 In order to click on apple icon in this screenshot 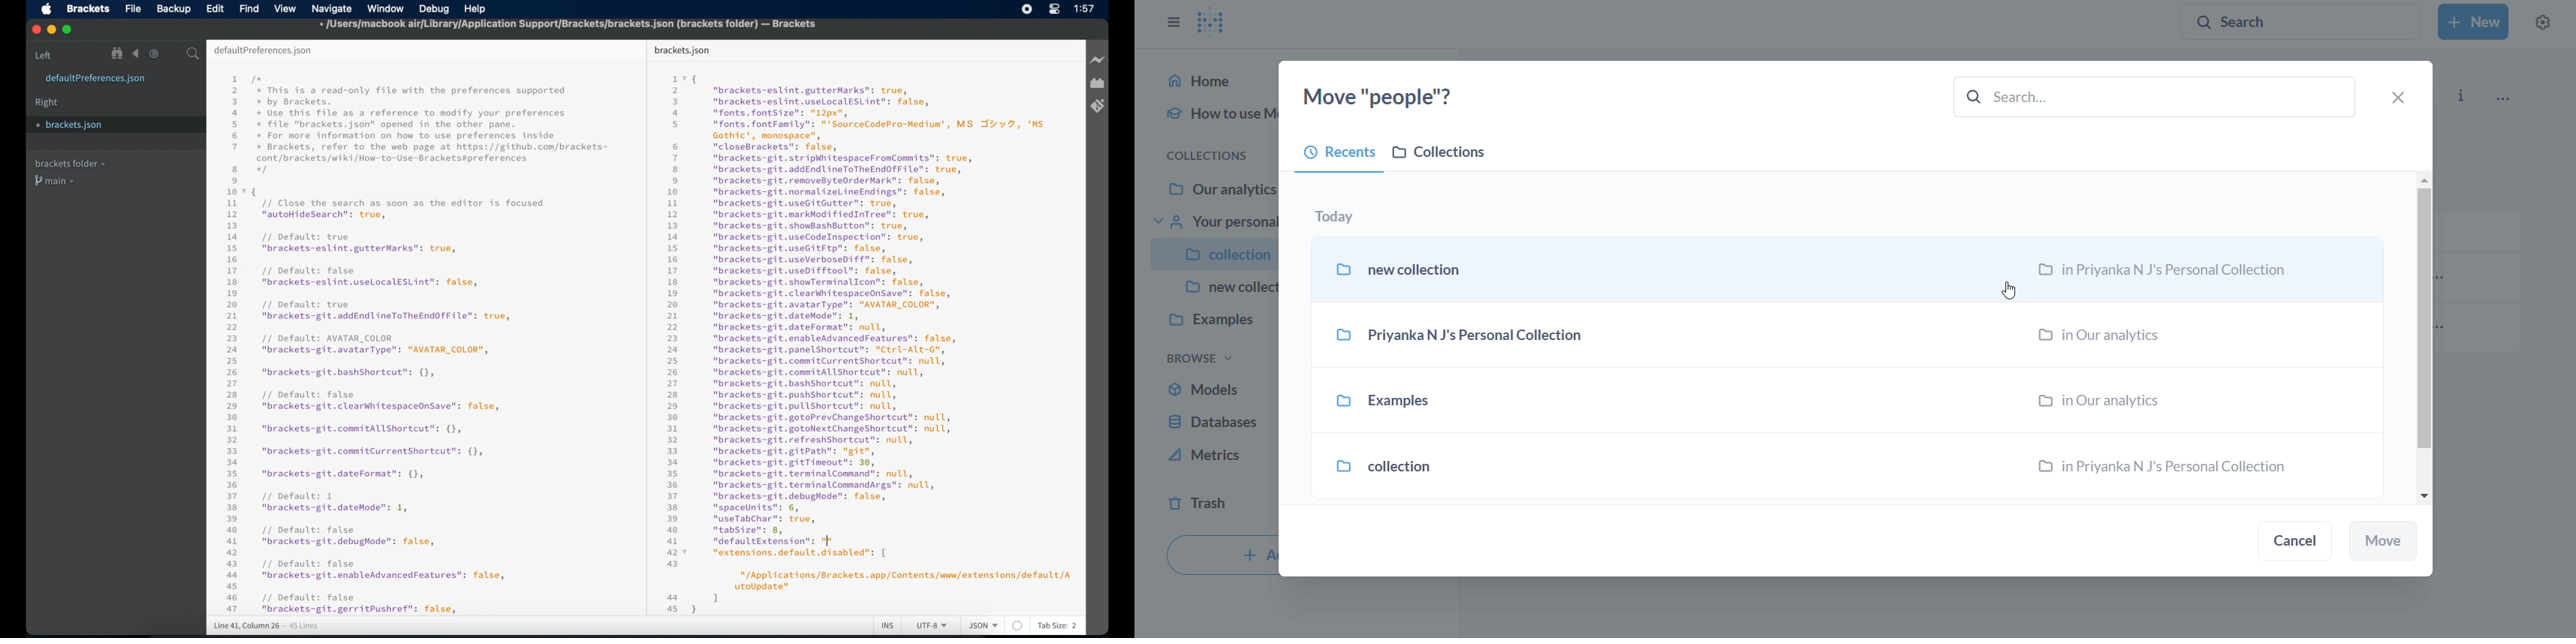, I will do `click(46, 9)`.